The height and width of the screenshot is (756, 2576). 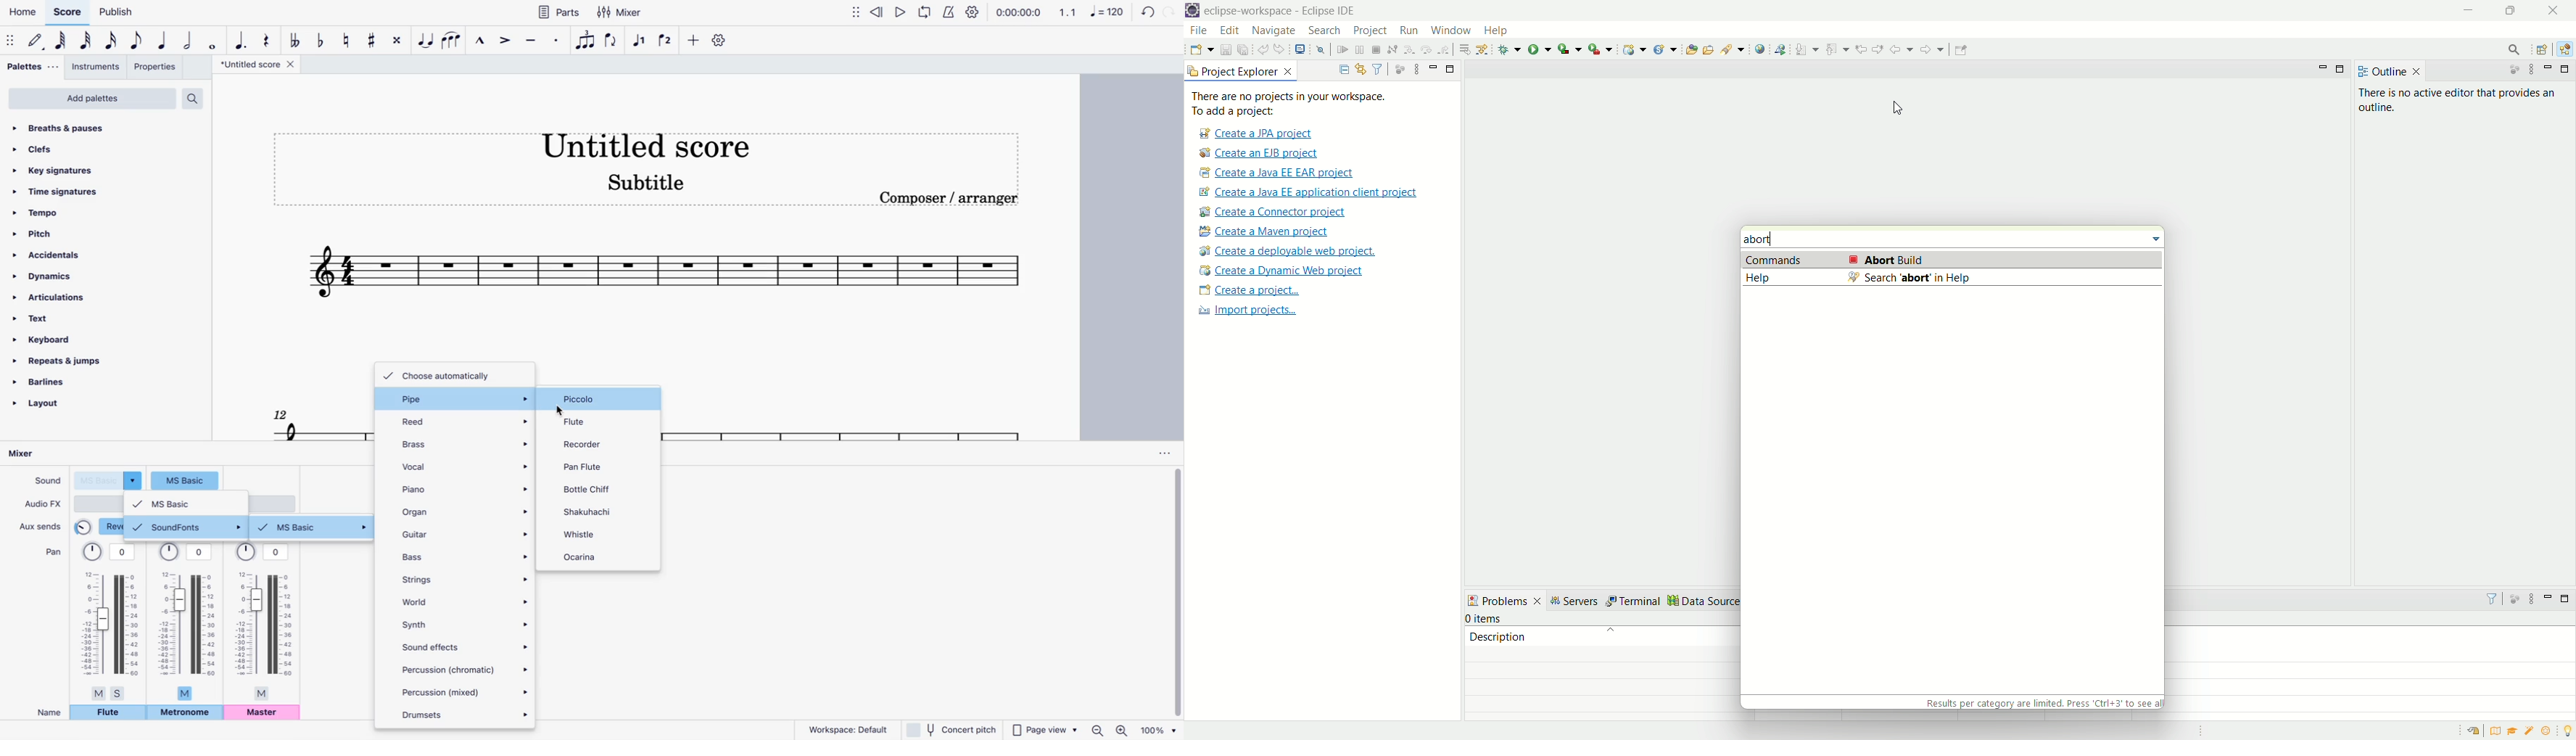 What do you see at coordinates (613, 41) in the screenshot?
I see `flip direction` at bounding box center [613, 41].